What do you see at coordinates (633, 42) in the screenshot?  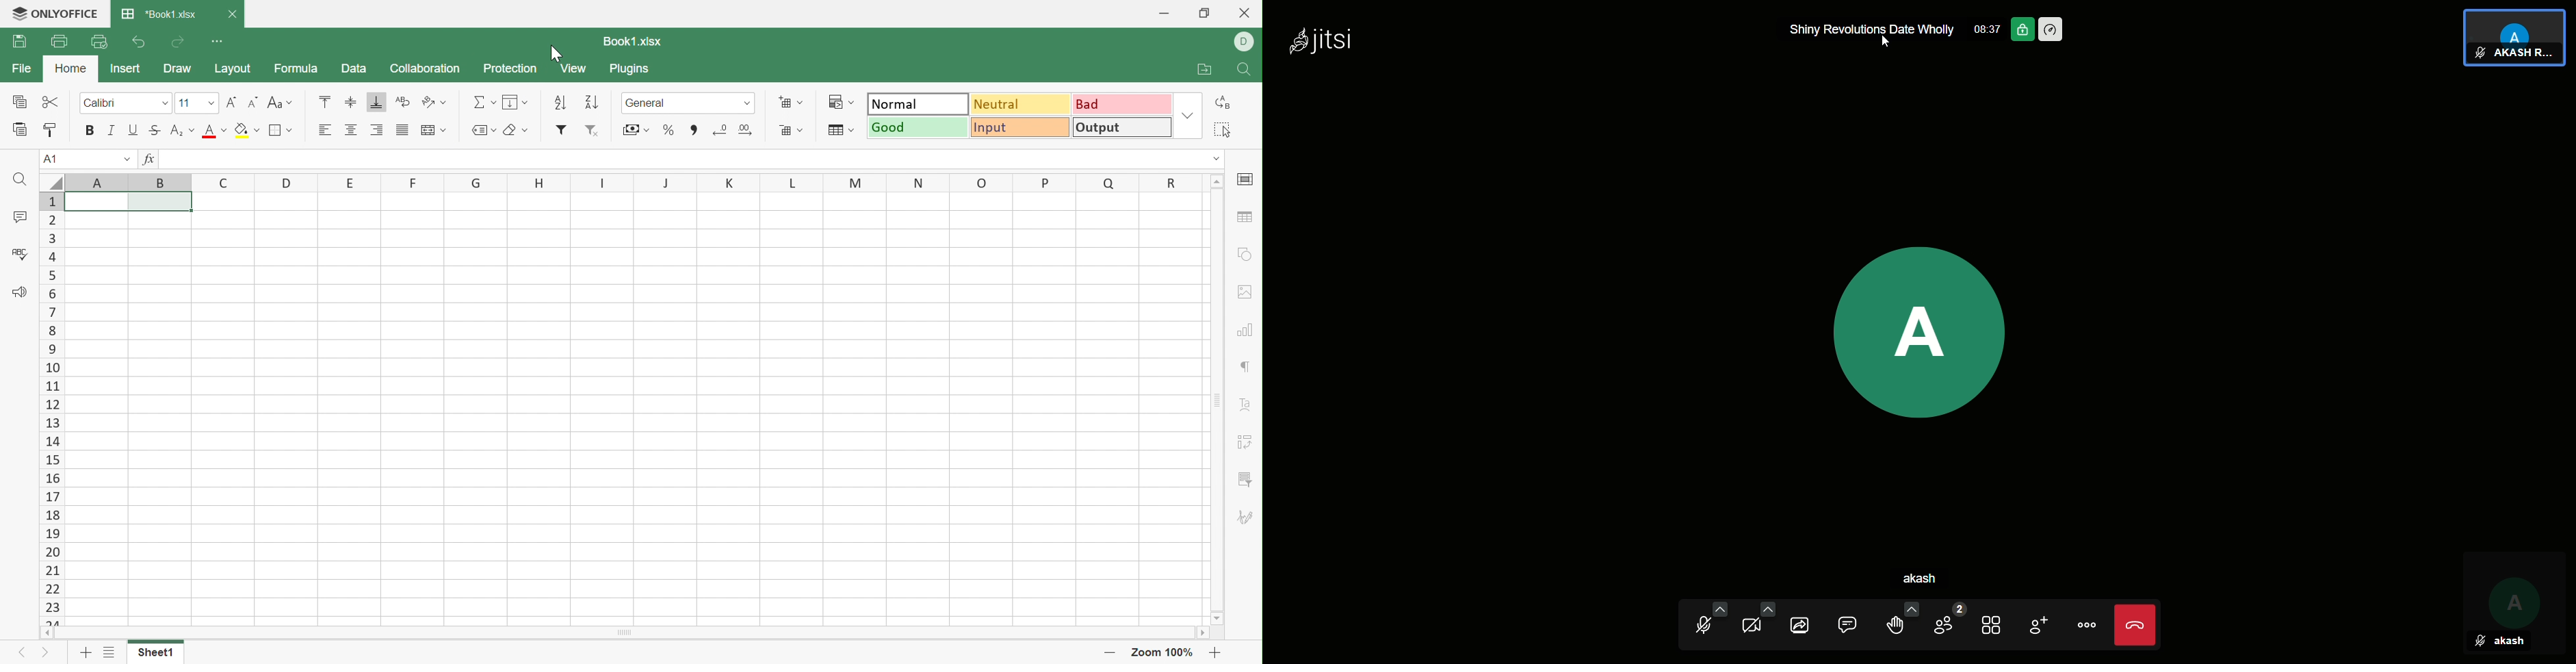 I see `Book1.xlsx` at bounding box center [633, 42].